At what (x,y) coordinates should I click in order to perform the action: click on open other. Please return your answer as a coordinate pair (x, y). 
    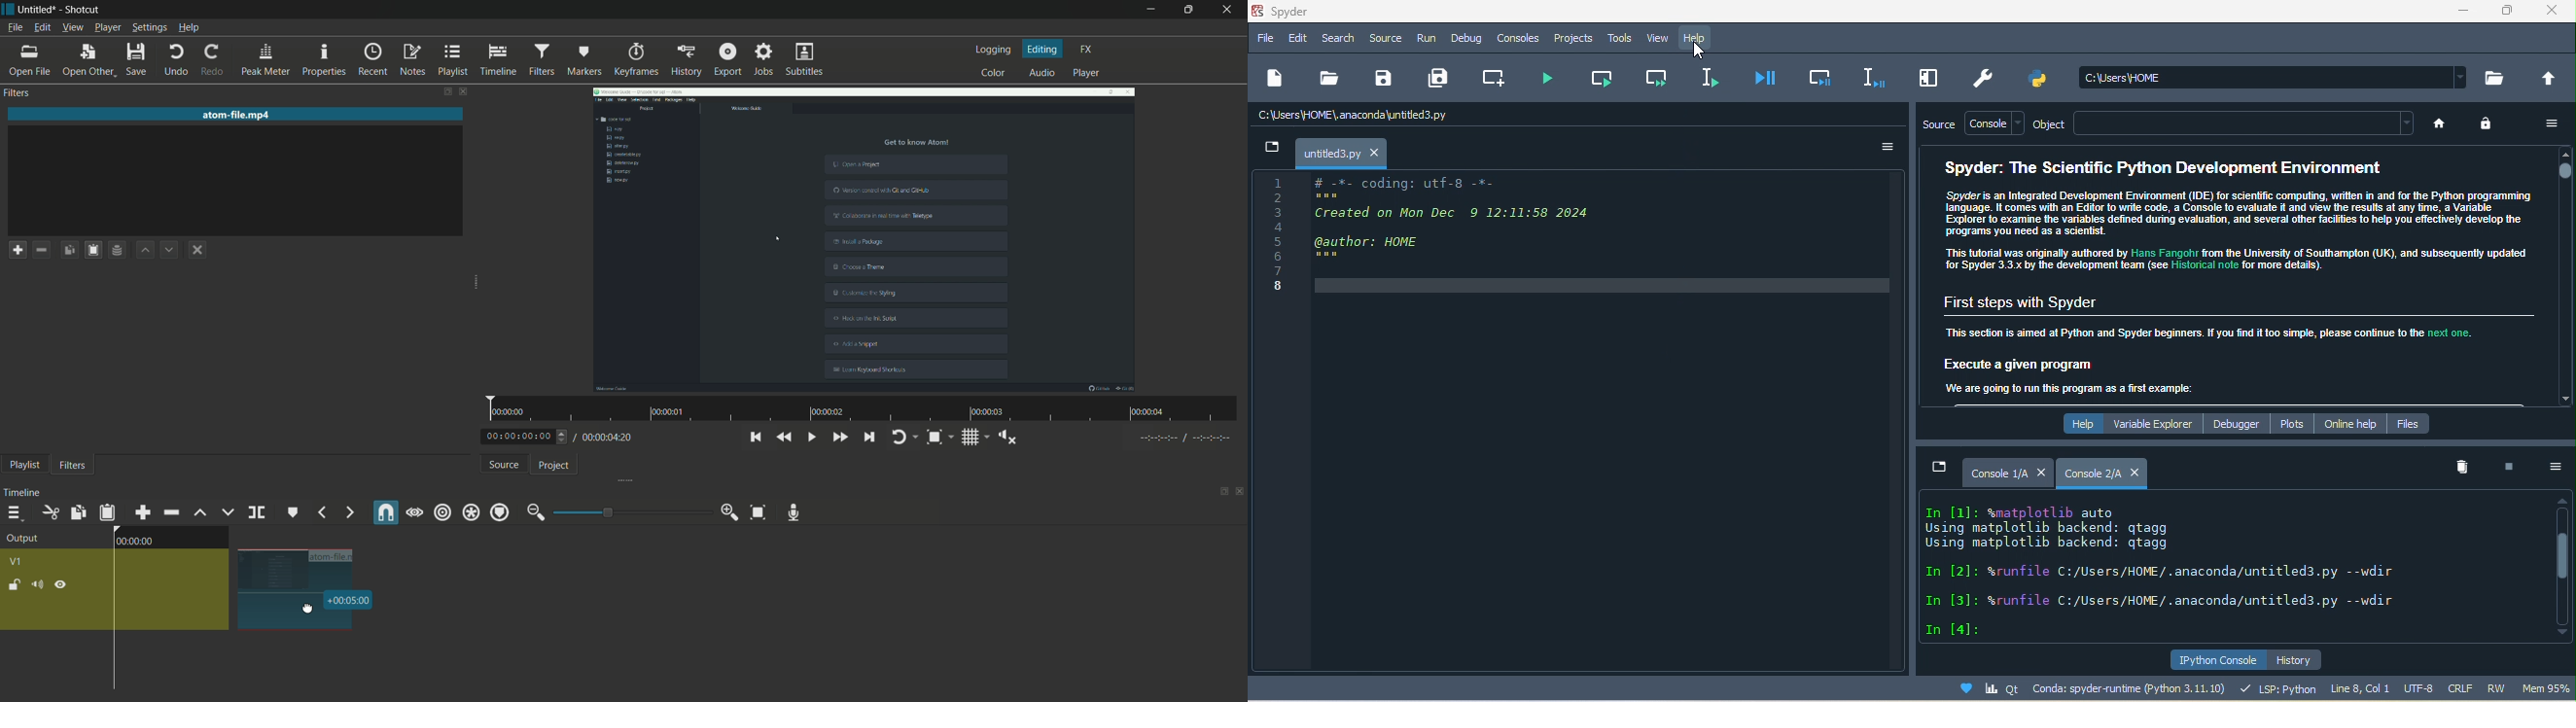
    Looking at the image, I should click on (87, 60).